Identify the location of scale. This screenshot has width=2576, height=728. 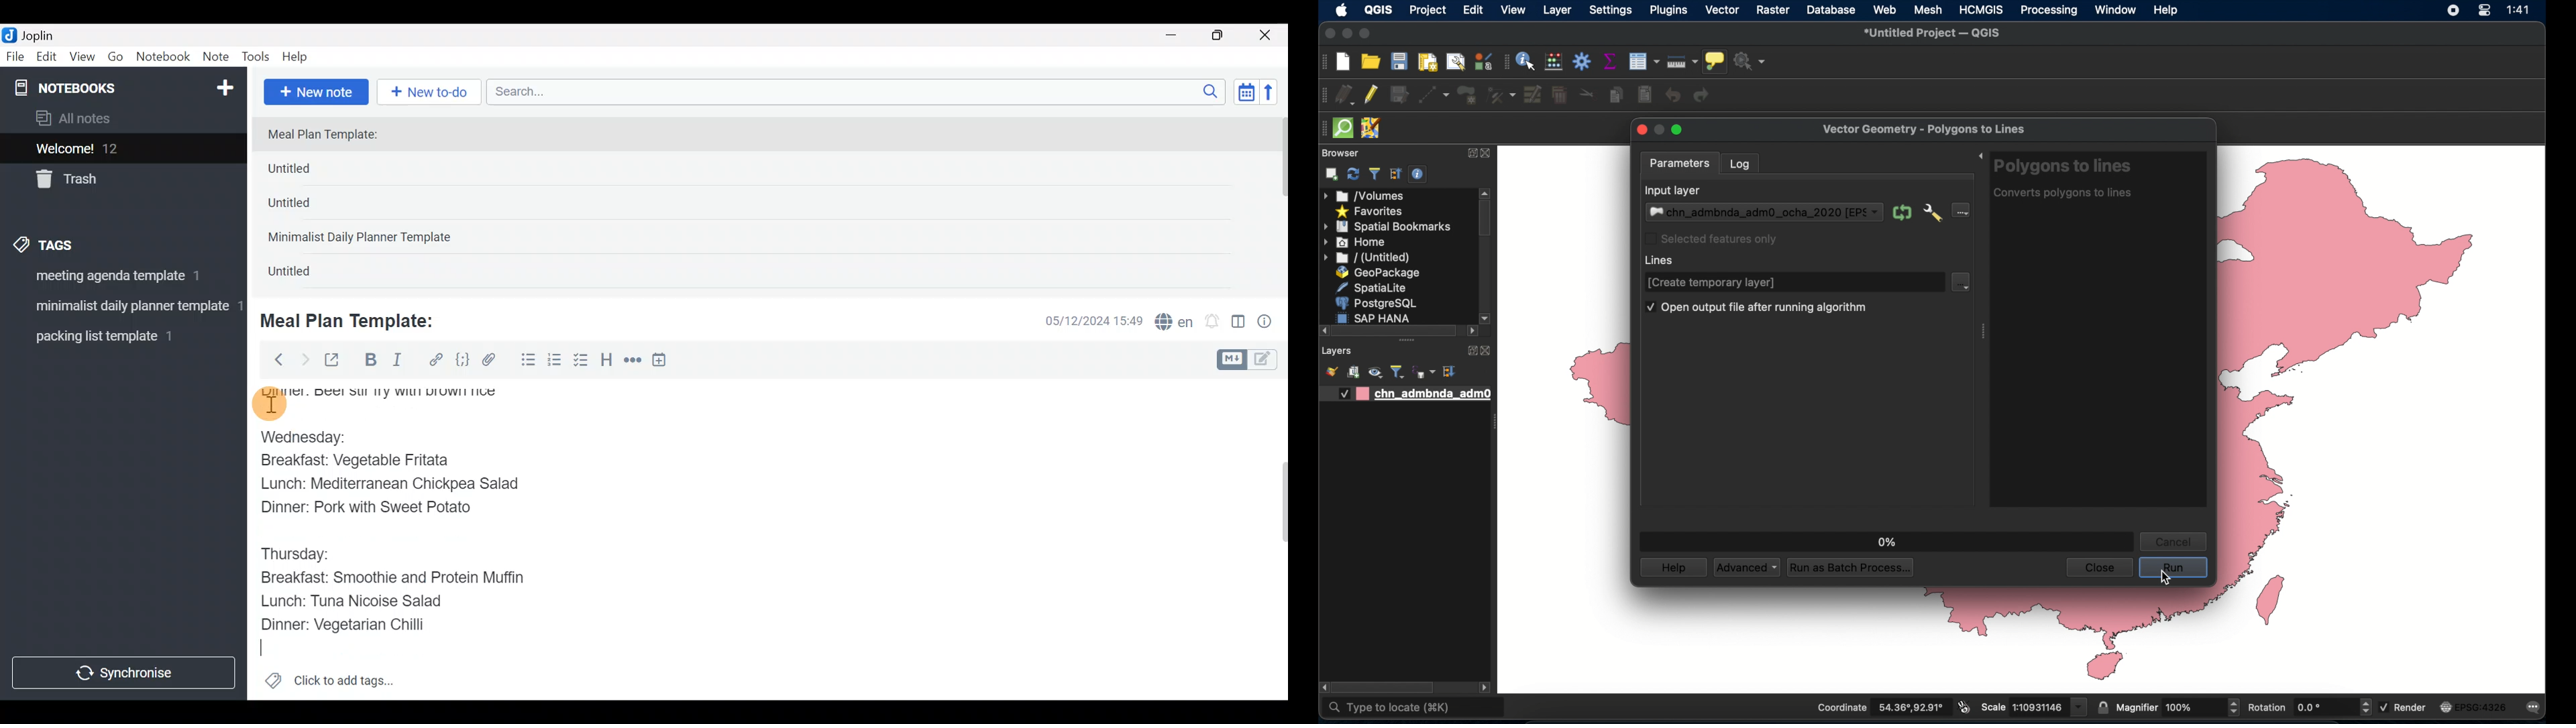
(2033, 707).